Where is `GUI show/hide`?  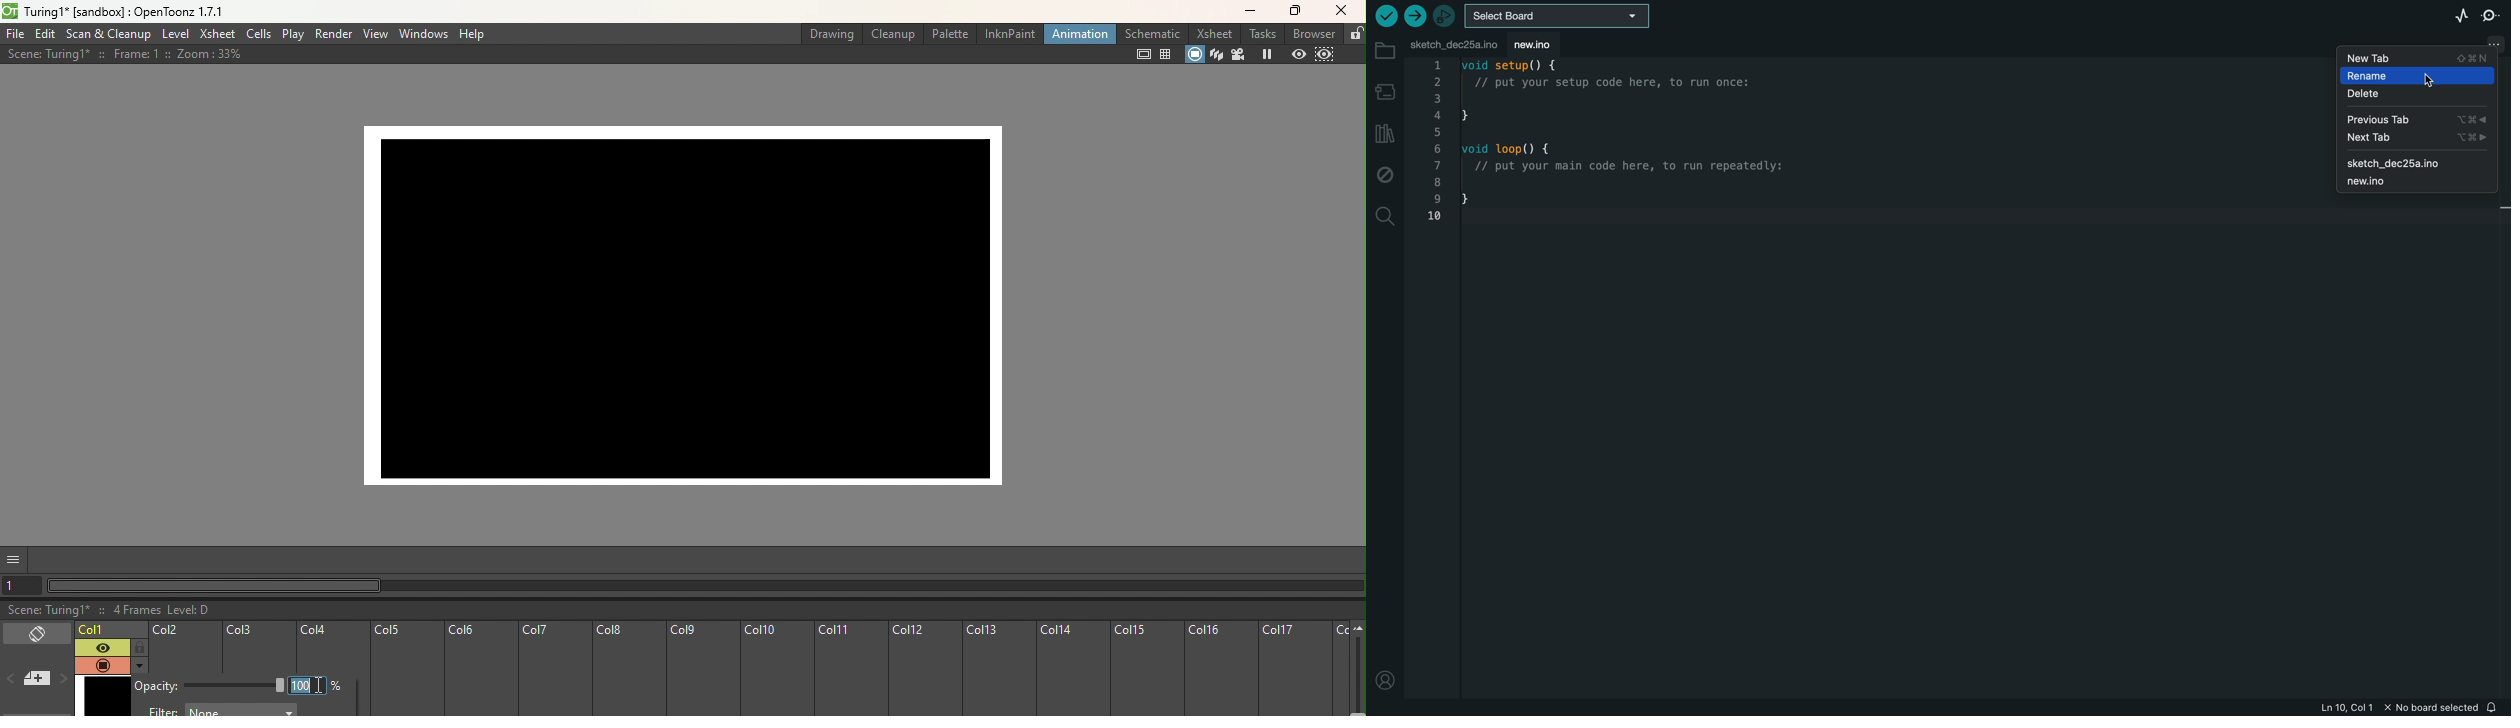
GUI show/hide is located at coordinates (15, 560).